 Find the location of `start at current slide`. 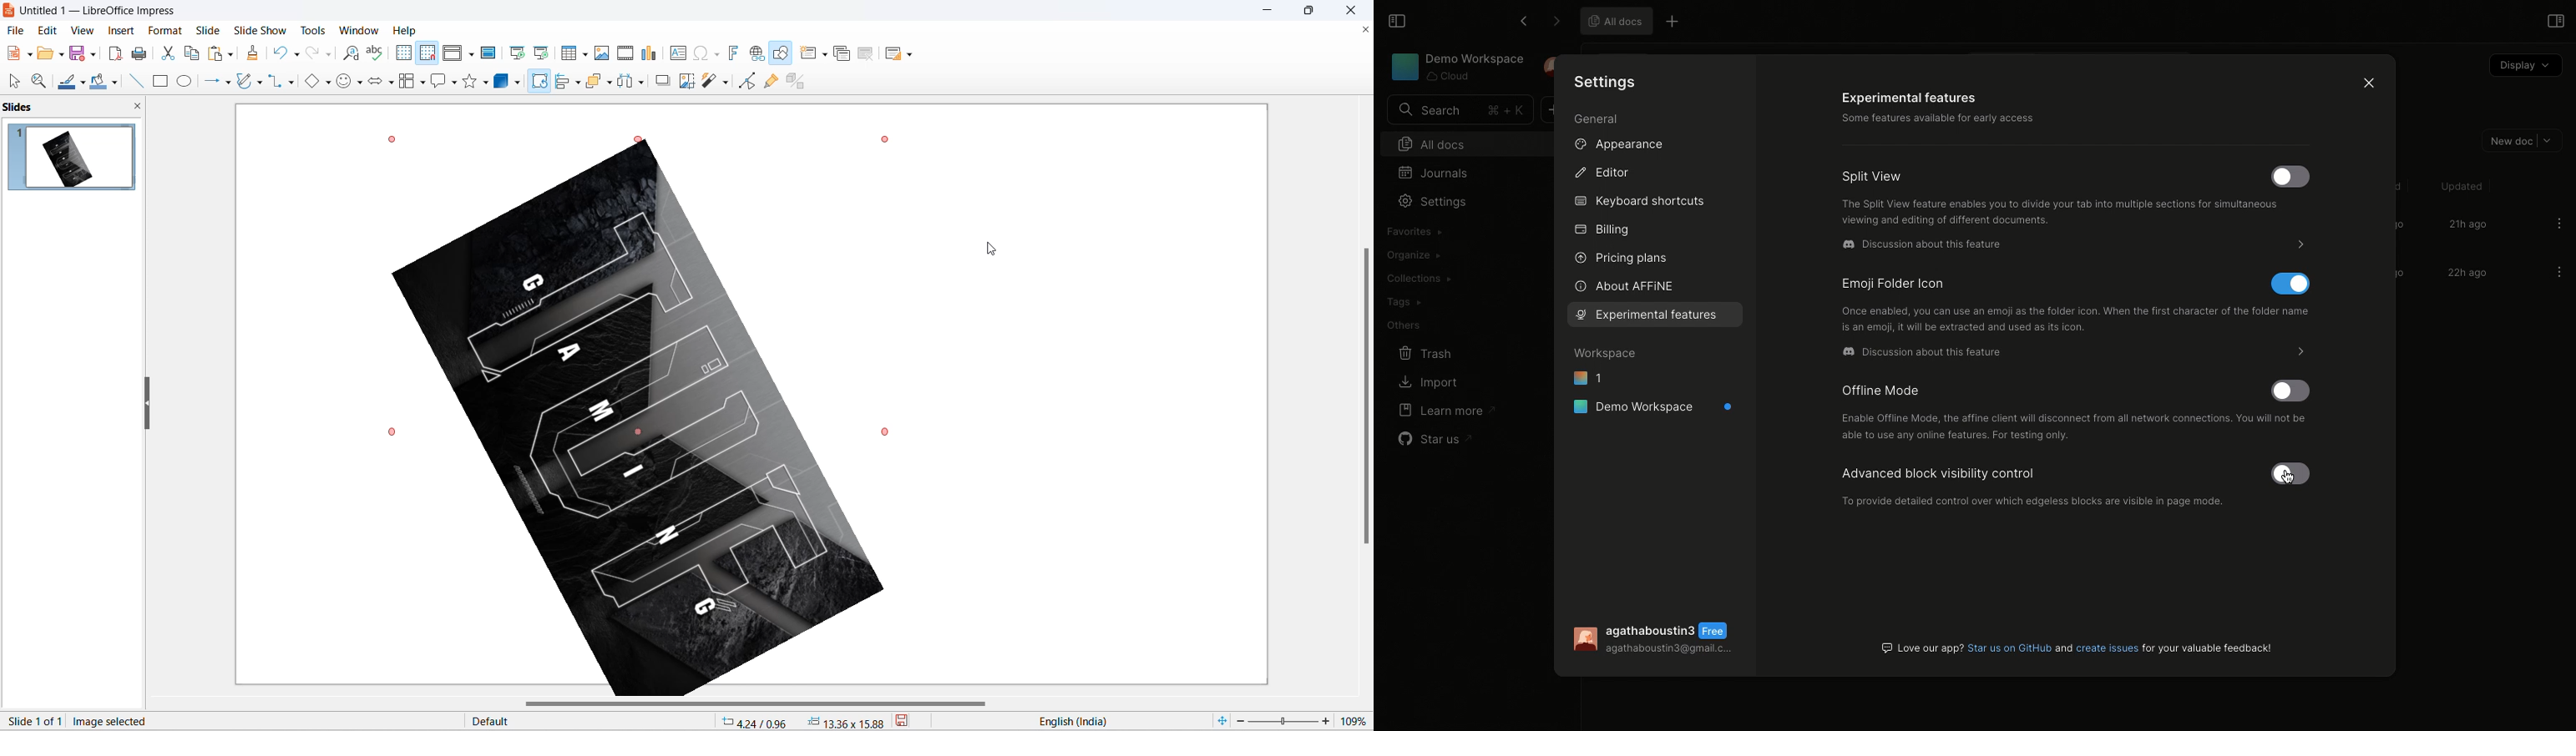

start at current slide is located at coordinates (543, 52).